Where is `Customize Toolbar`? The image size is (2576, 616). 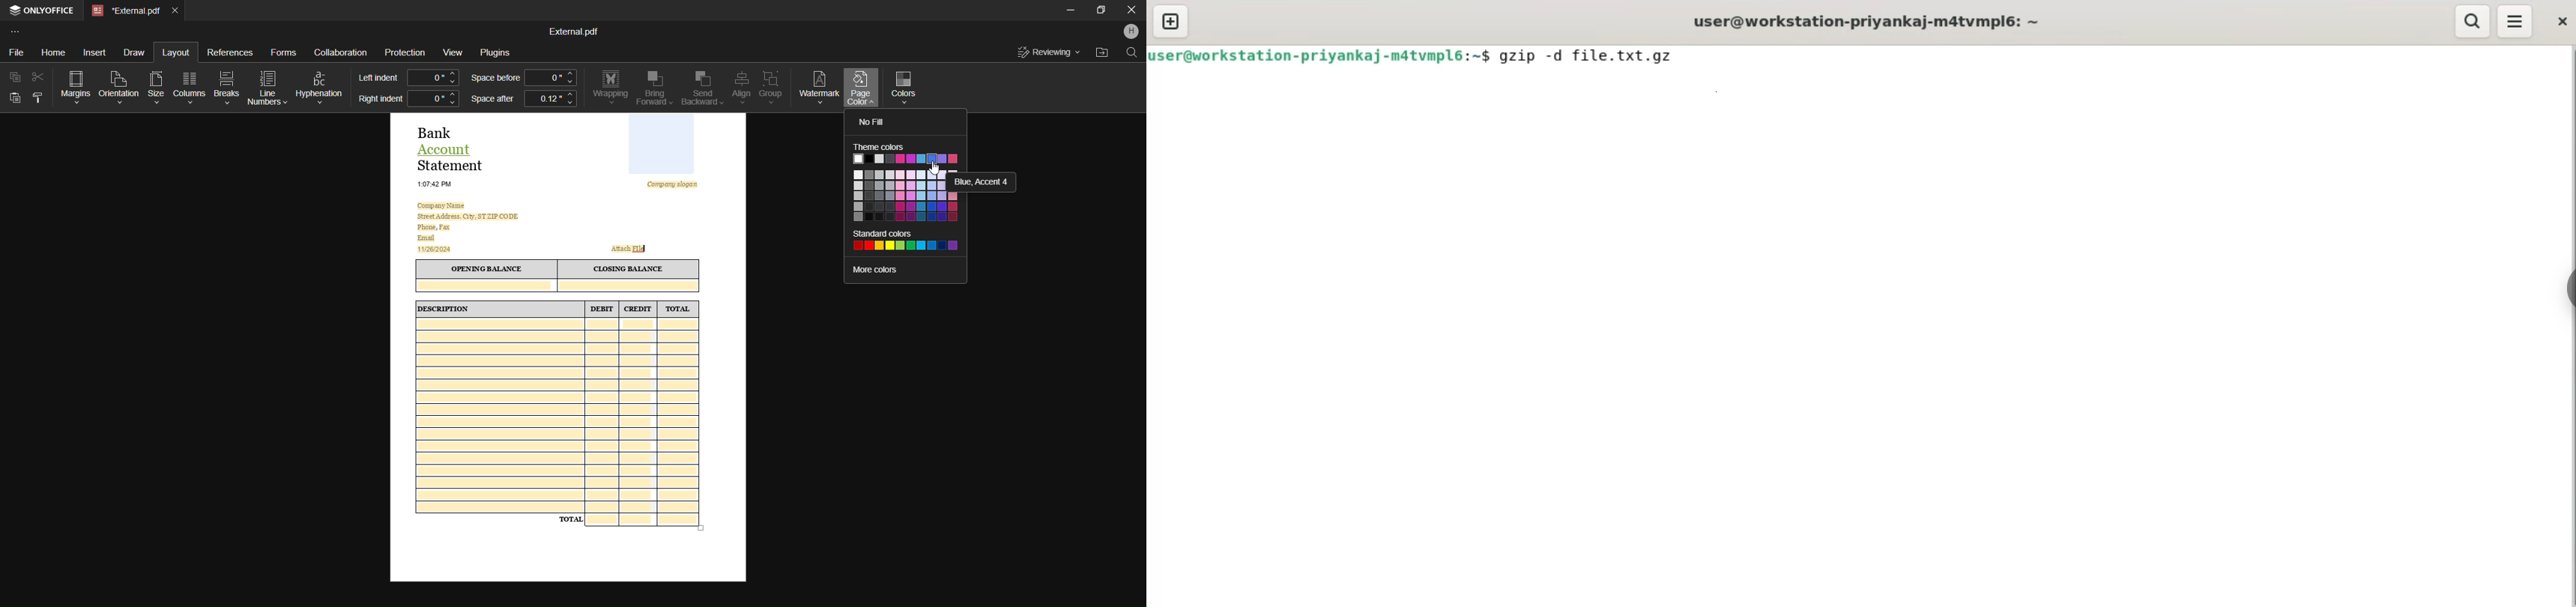
Customize Toolbar is located at coordinates (16, 32).